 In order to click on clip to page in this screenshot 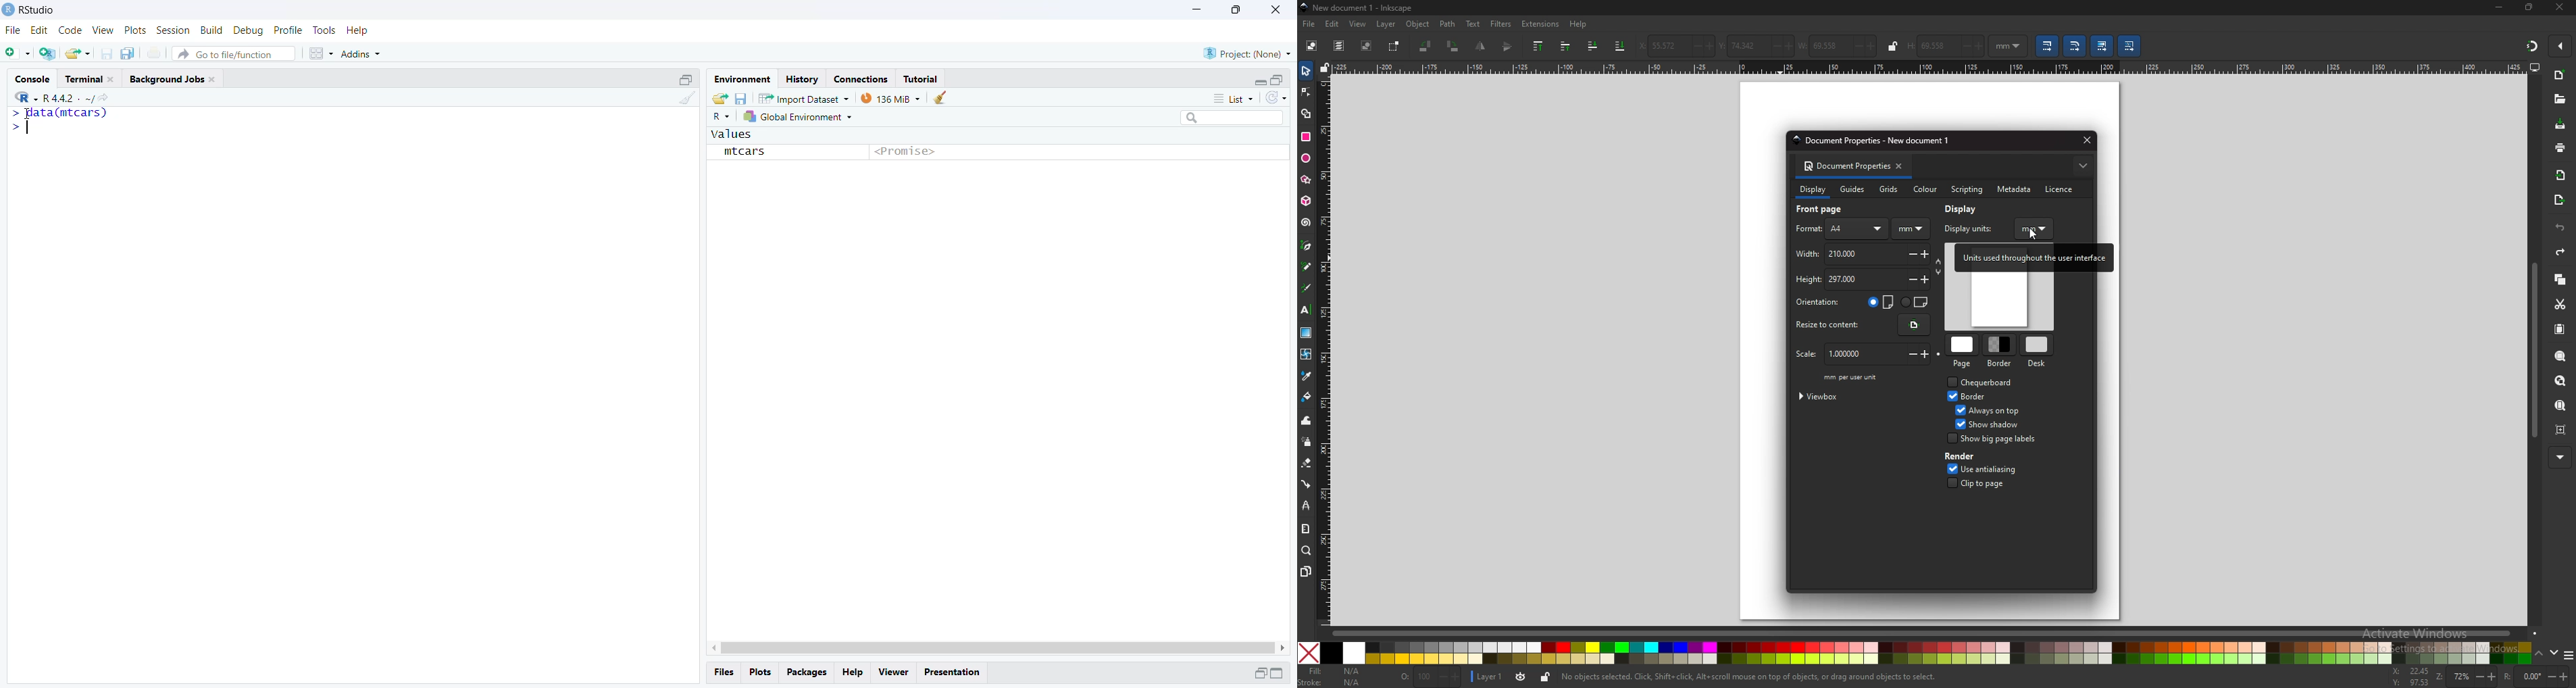, I will do `click(1990, 483)`.